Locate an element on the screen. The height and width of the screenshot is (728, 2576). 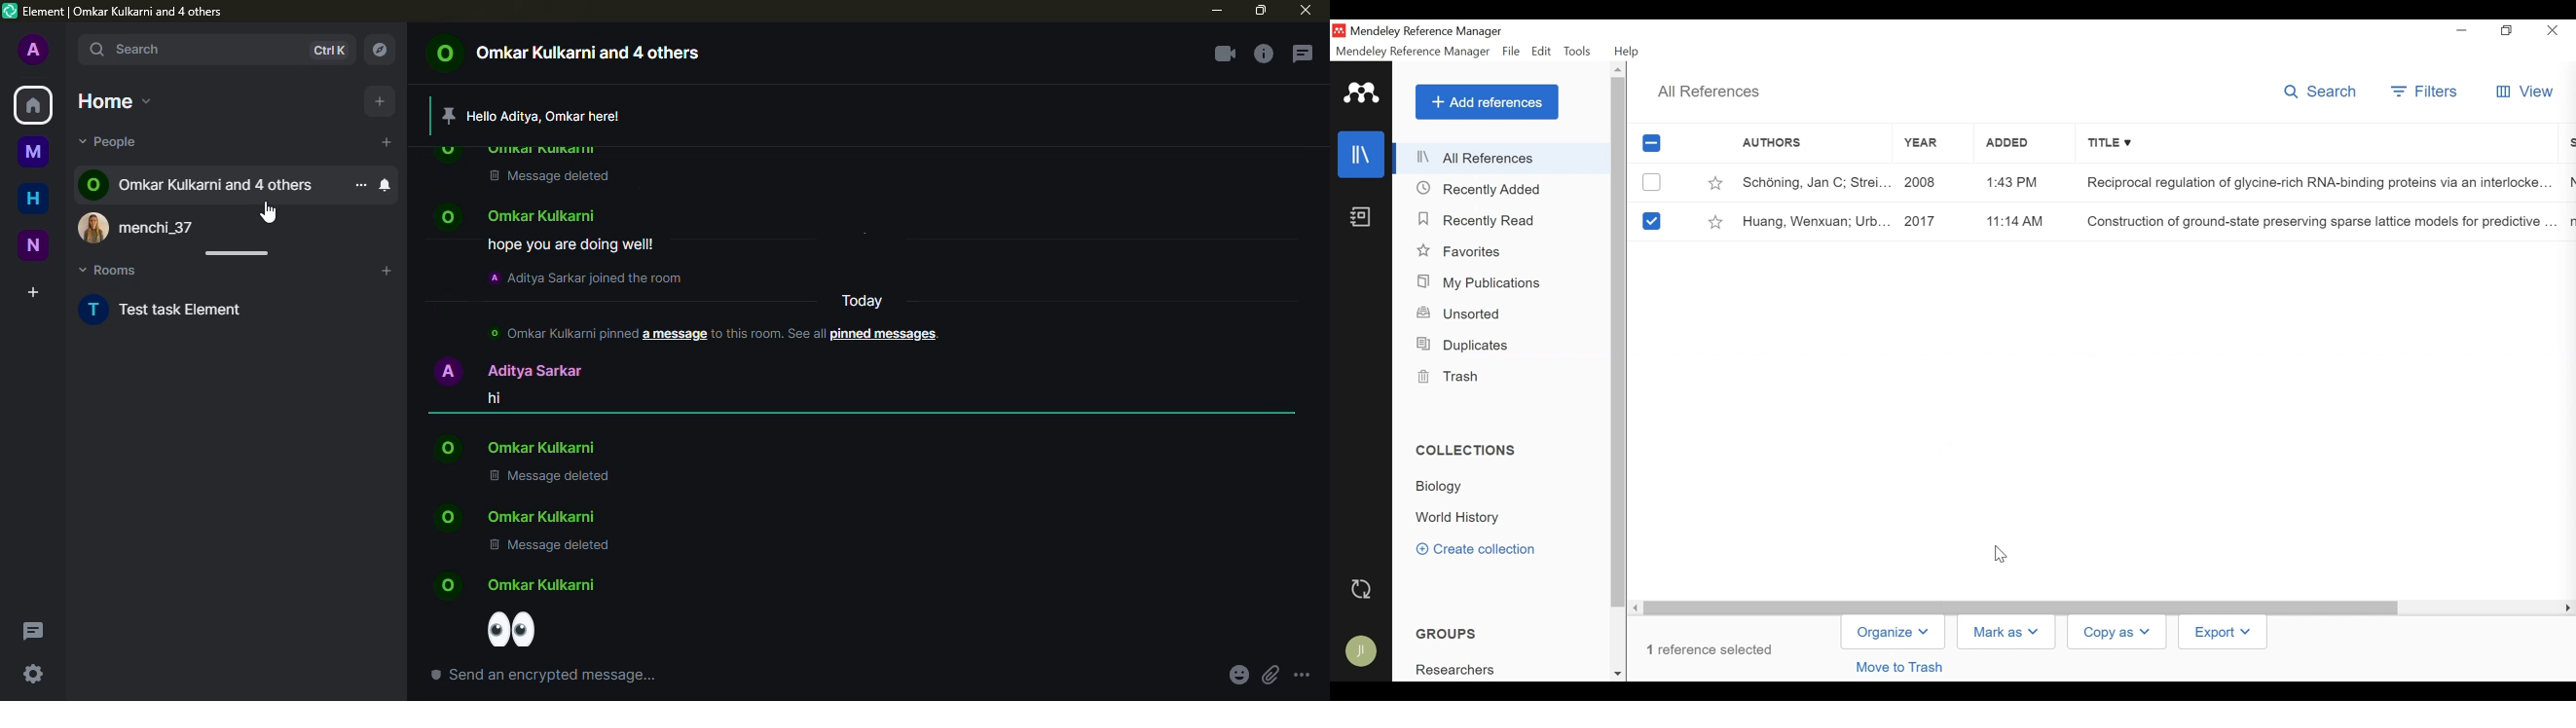
scroll up is located at coordinates (1619, 69).